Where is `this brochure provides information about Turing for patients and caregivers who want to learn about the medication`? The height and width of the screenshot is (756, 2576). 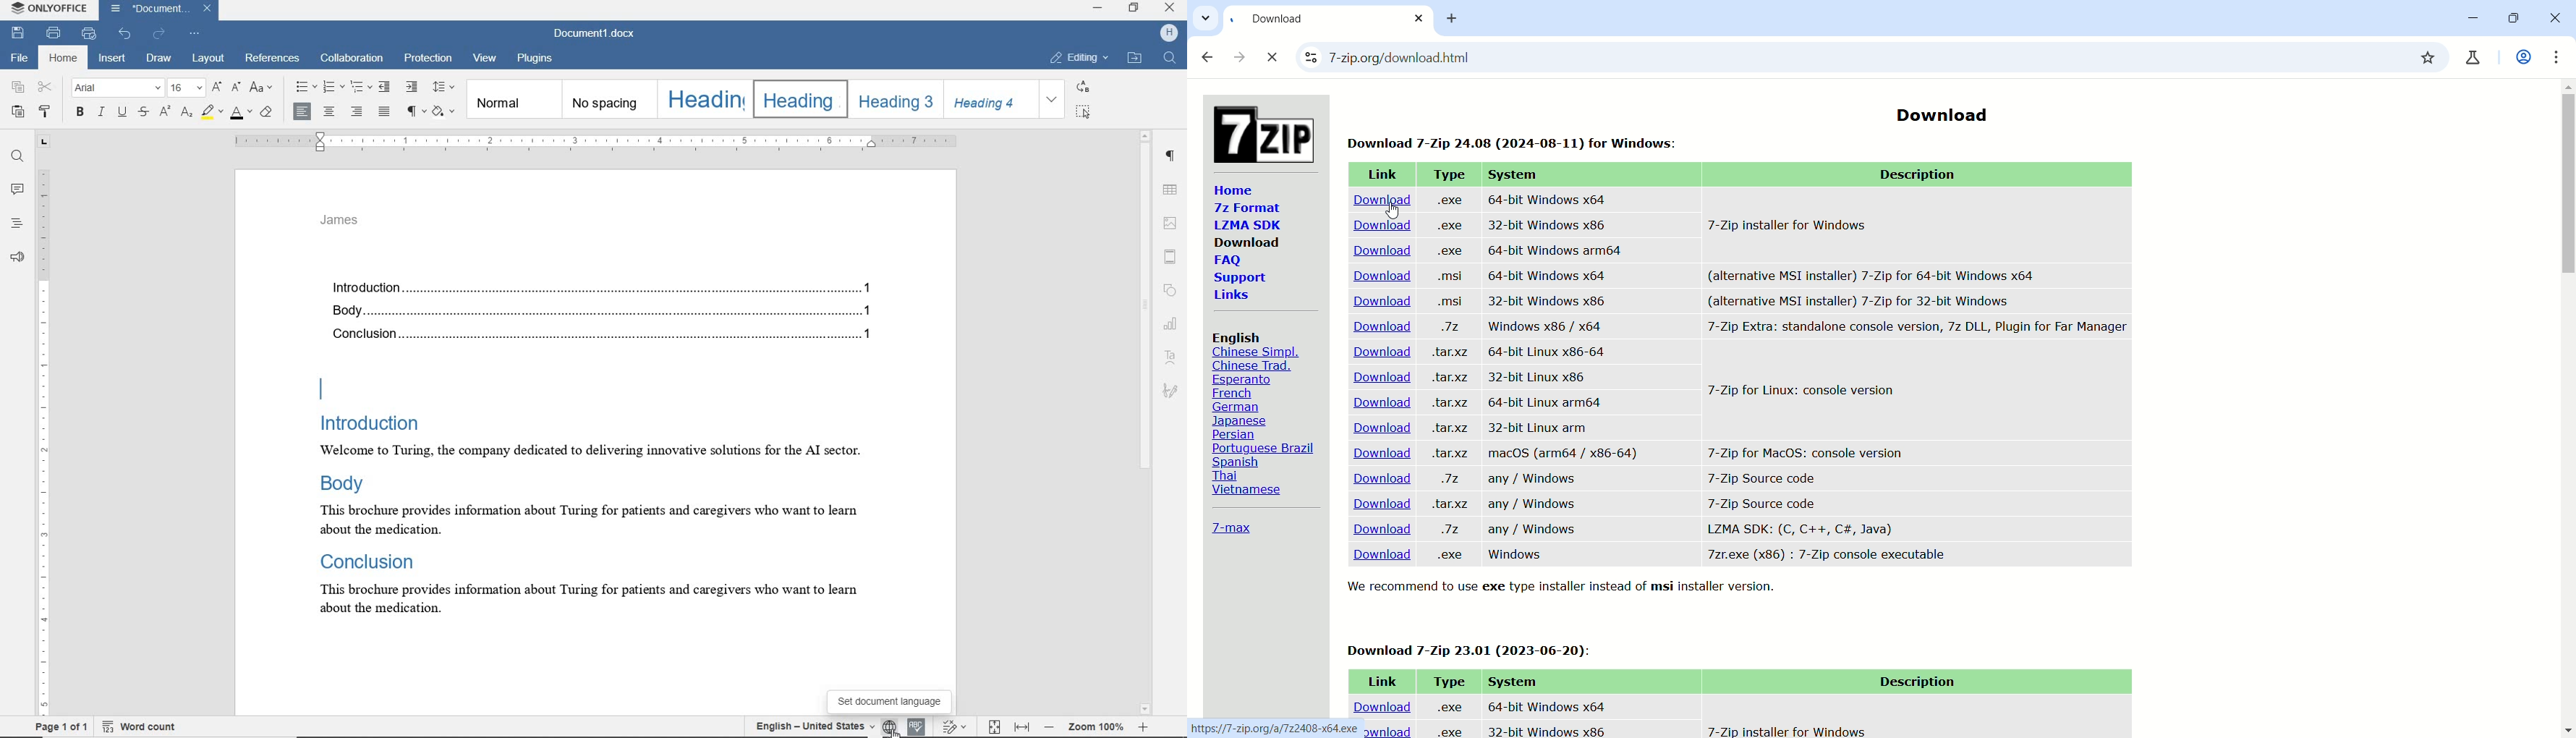 this brochure provides information about Turing for patients and caregivers who want to learn about the medication is located at coordinates (589, 517).